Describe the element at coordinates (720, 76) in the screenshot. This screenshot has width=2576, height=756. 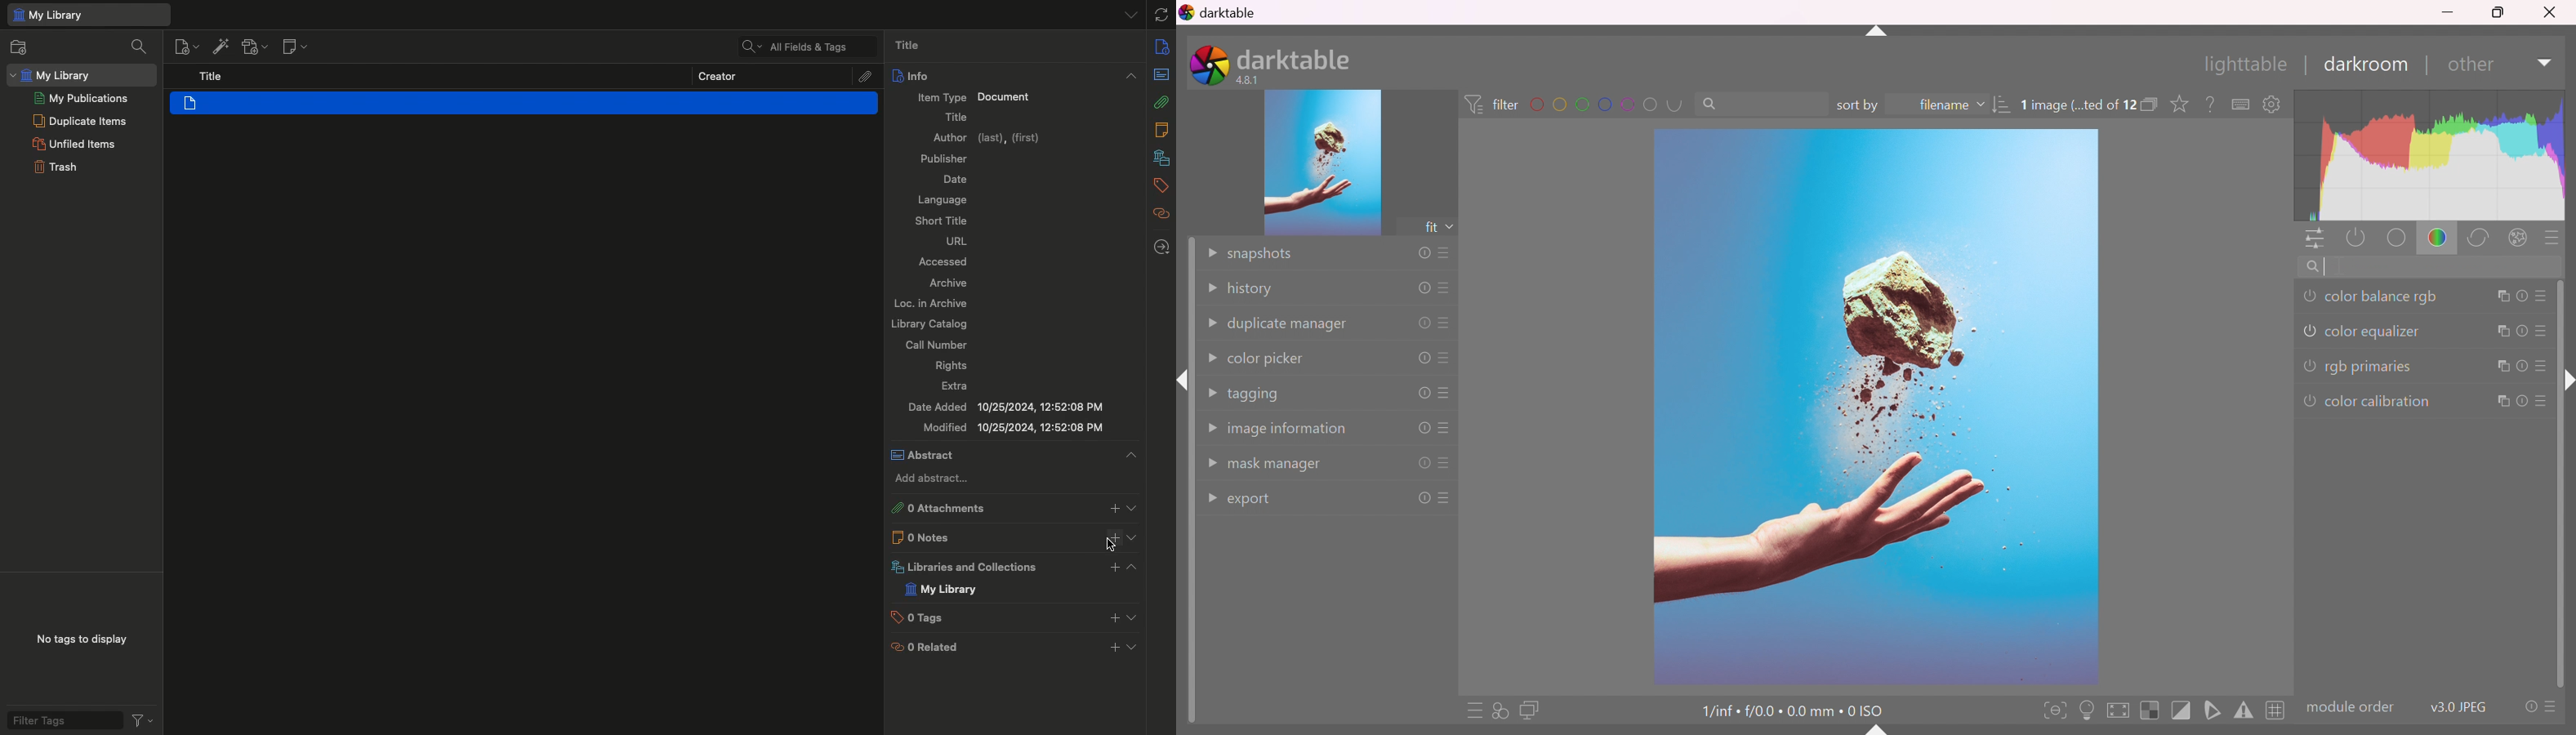
I see `Create` at that location.